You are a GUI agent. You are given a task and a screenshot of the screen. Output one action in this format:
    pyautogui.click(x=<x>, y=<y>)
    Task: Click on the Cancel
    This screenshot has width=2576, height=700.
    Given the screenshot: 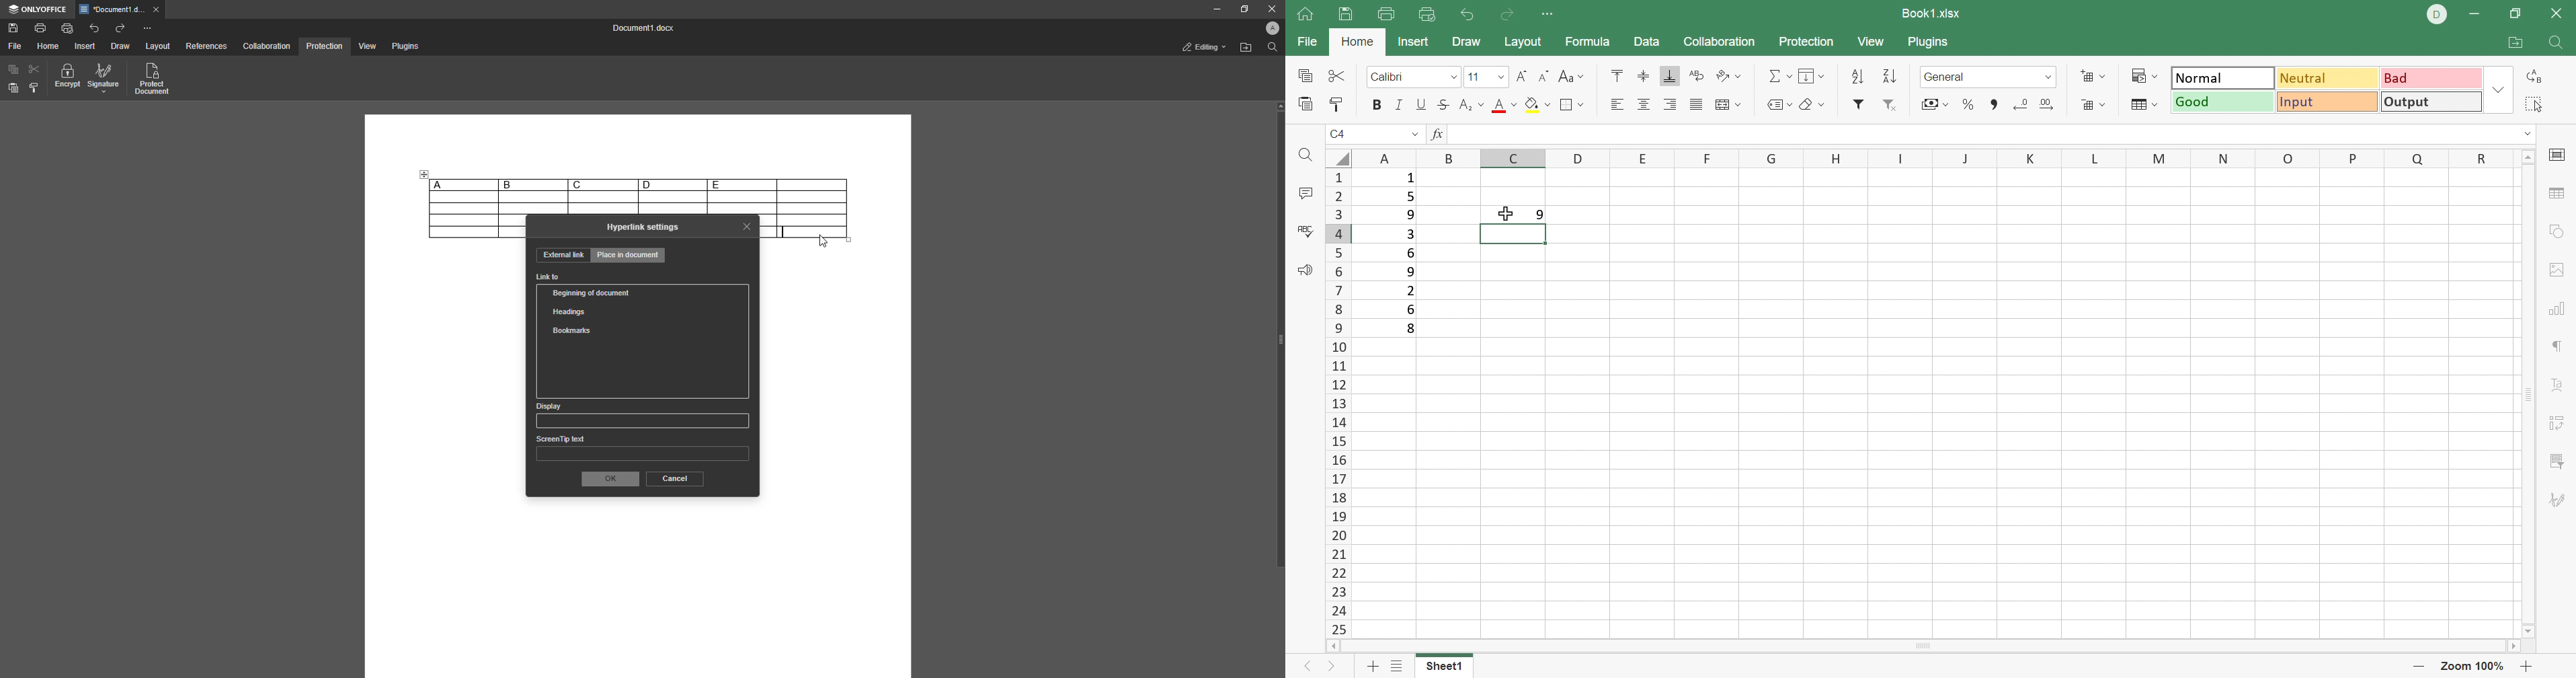 What is the action you would take?
    pyautogui.click(x=674, y=478)
    